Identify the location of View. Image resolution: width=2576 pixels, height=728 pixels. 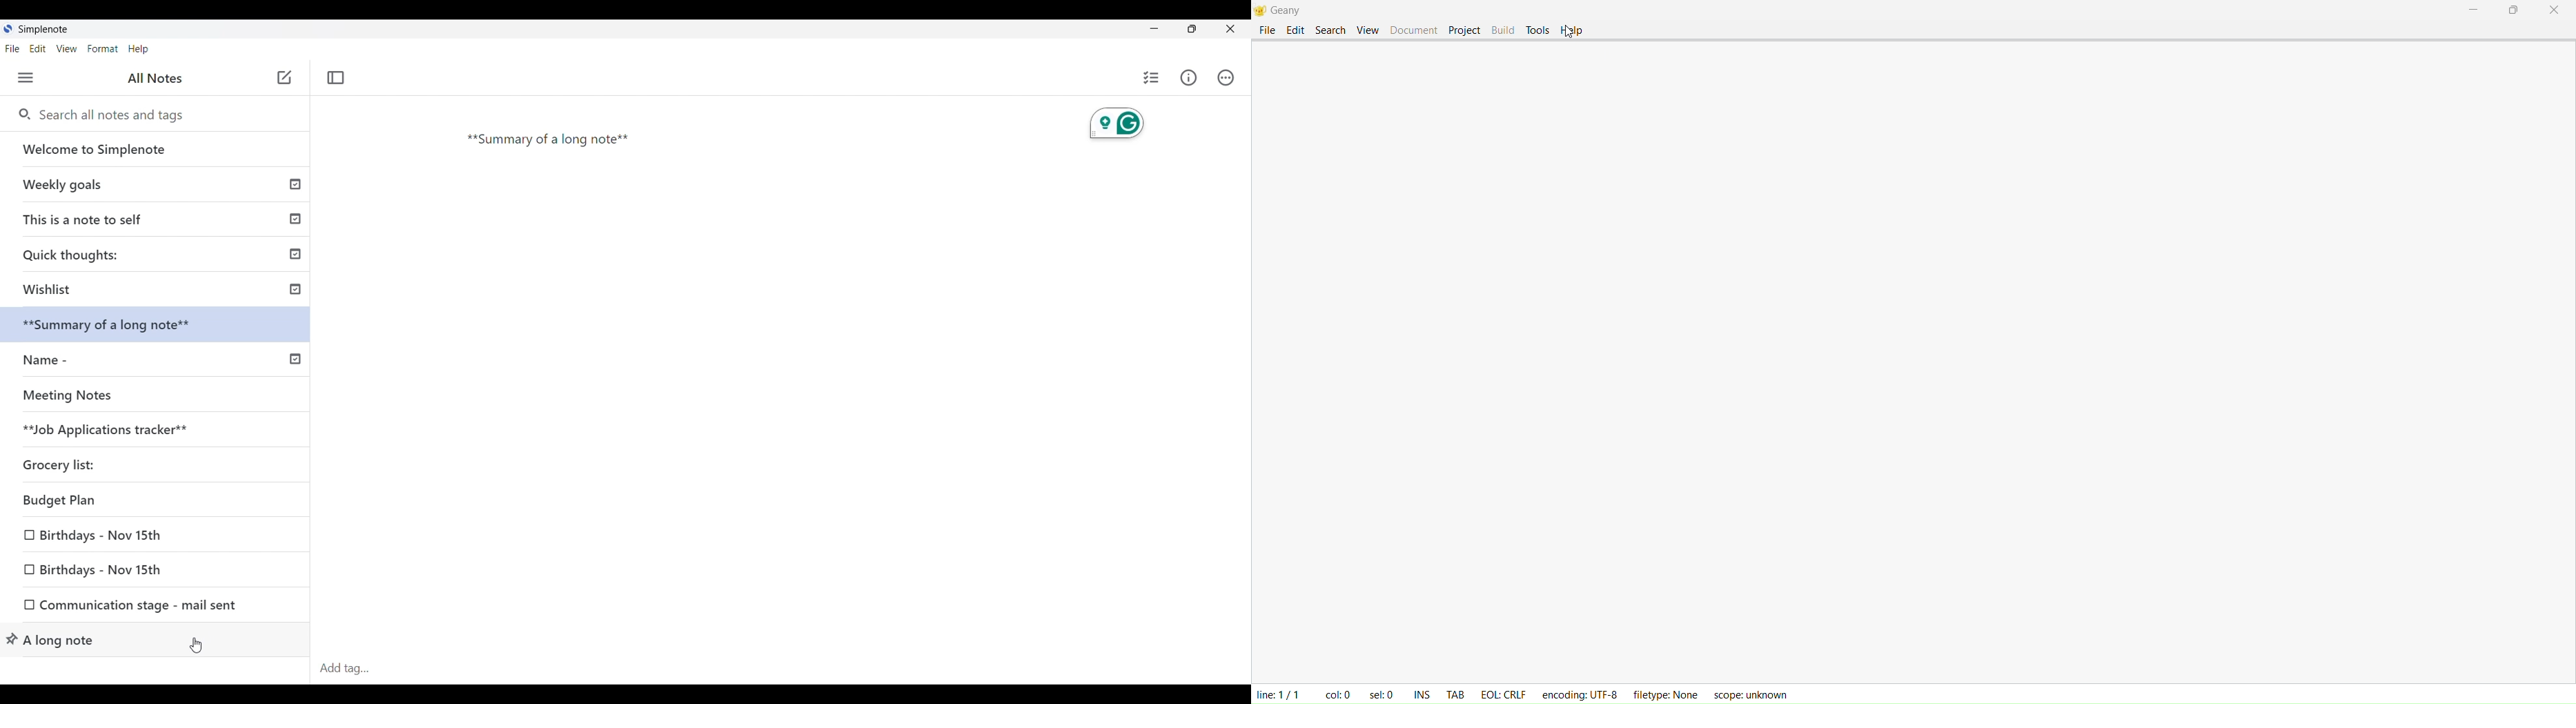
(67, 49).